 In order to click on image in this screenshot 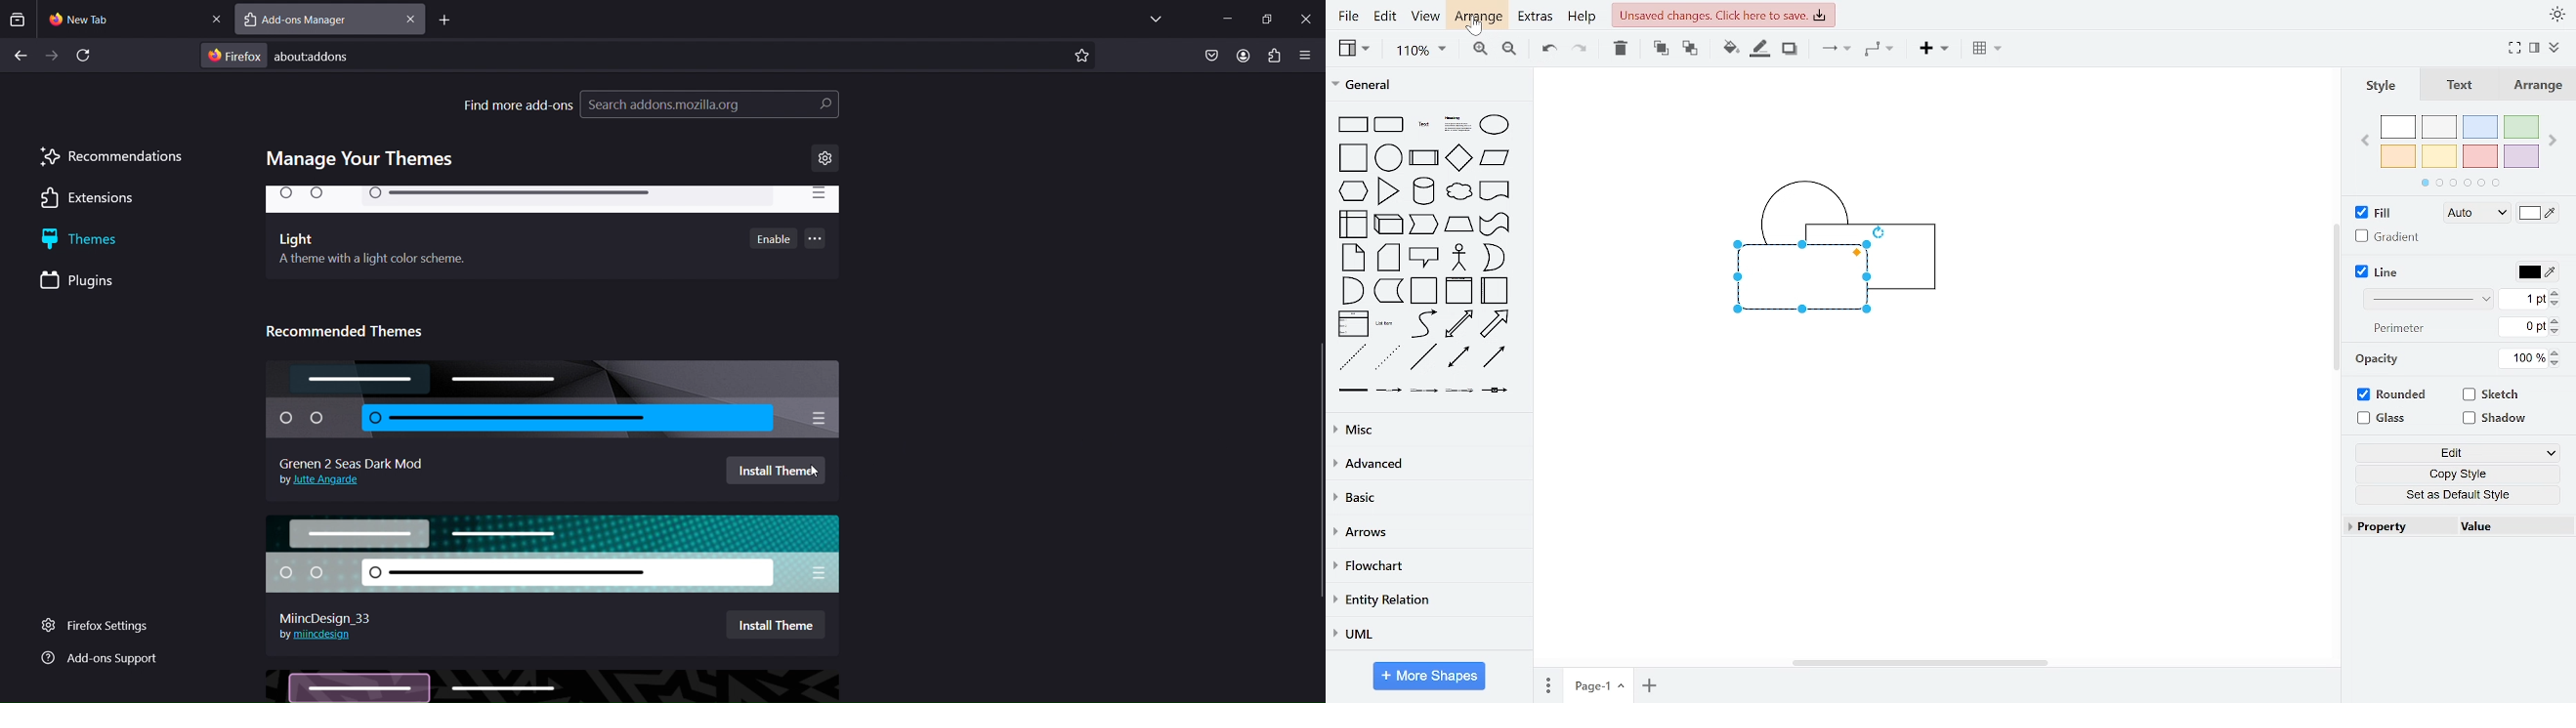, I will do `click(553, 686)`.